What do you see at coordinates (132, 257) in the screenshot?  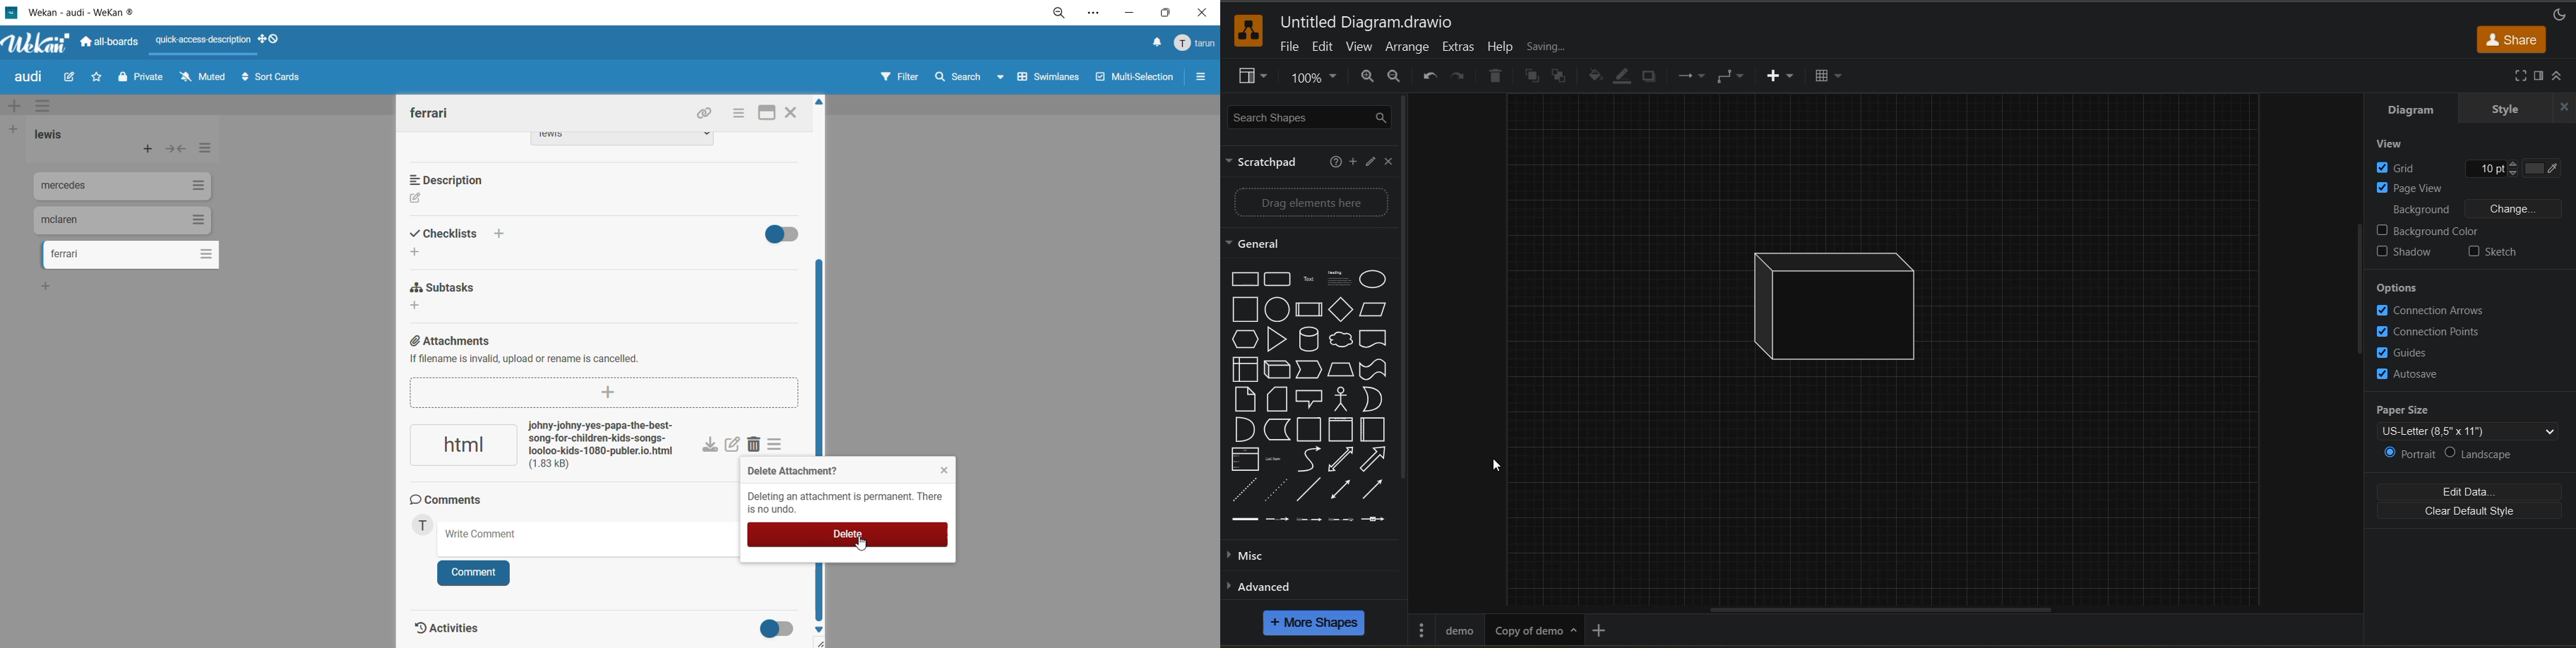 I see `cards` at bounding box center [132, 257].